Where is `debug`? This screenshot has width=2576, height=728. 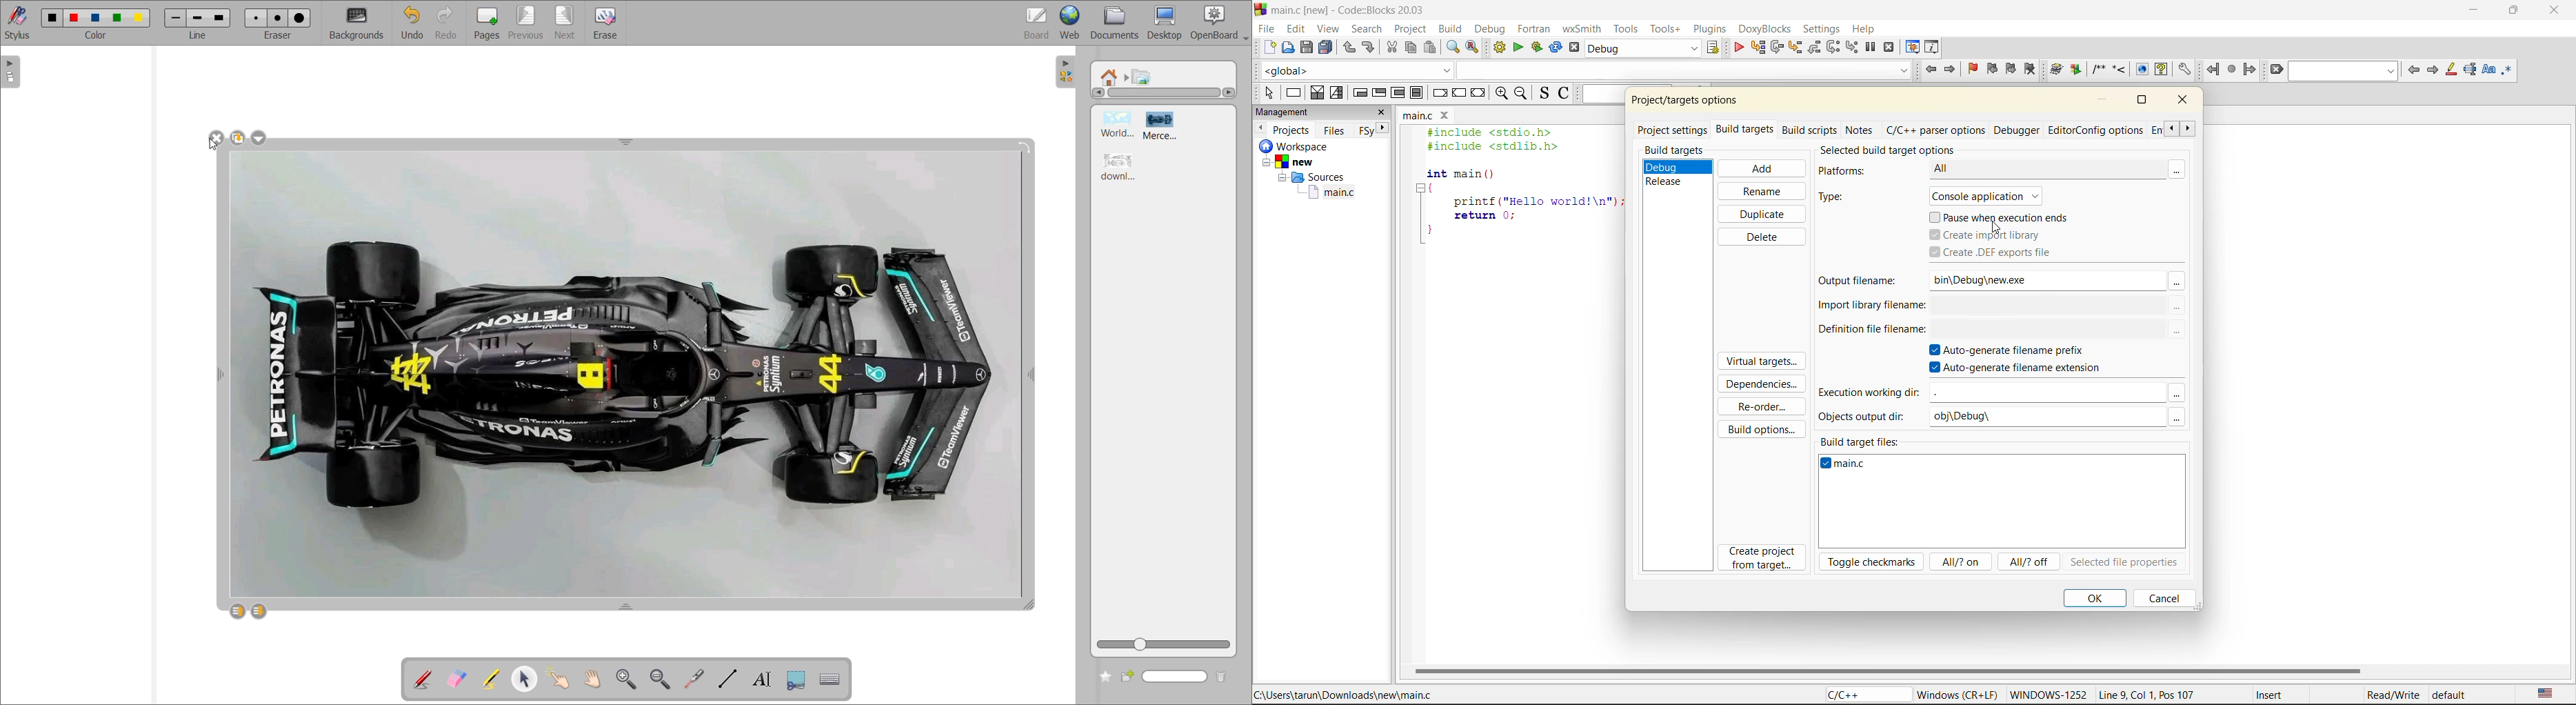
debug is located at coordinates (1494, 30).